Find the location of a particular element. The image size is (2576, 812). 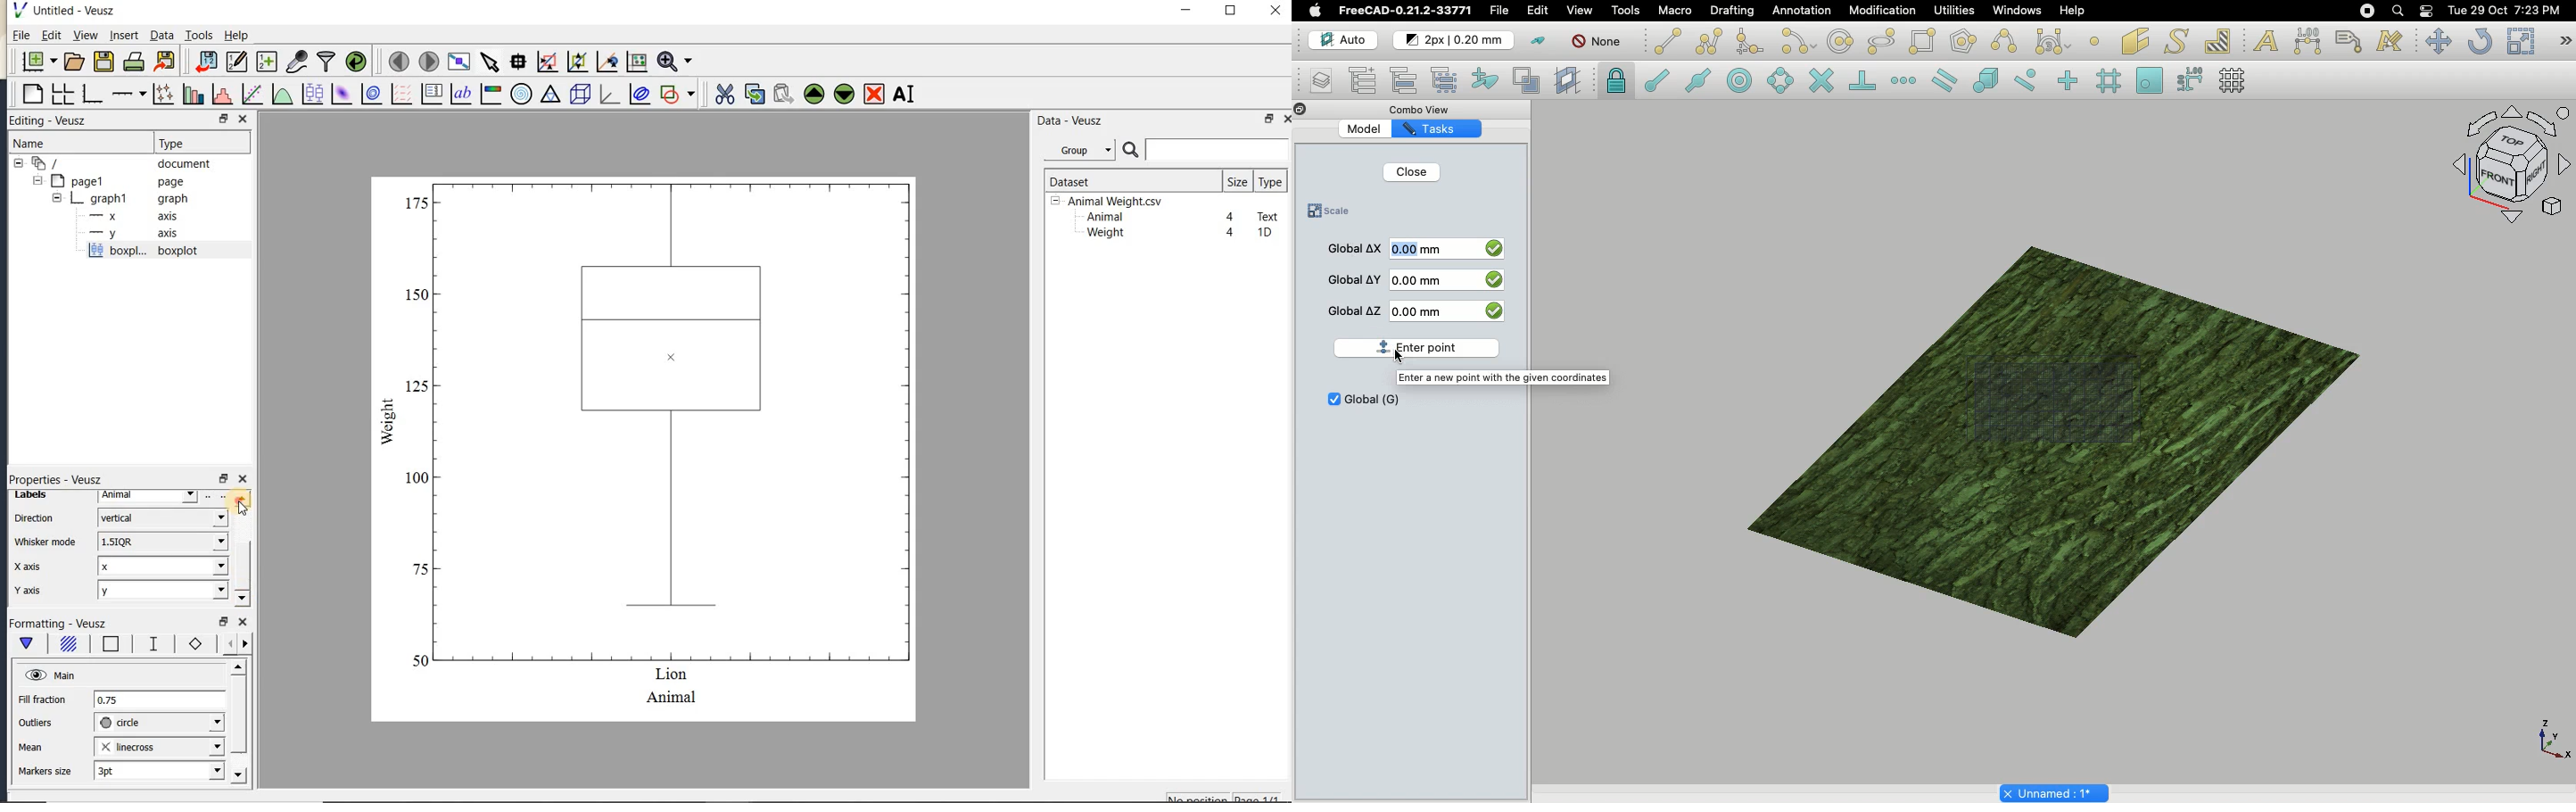

1.5QR is located at coordinates (161, 541).